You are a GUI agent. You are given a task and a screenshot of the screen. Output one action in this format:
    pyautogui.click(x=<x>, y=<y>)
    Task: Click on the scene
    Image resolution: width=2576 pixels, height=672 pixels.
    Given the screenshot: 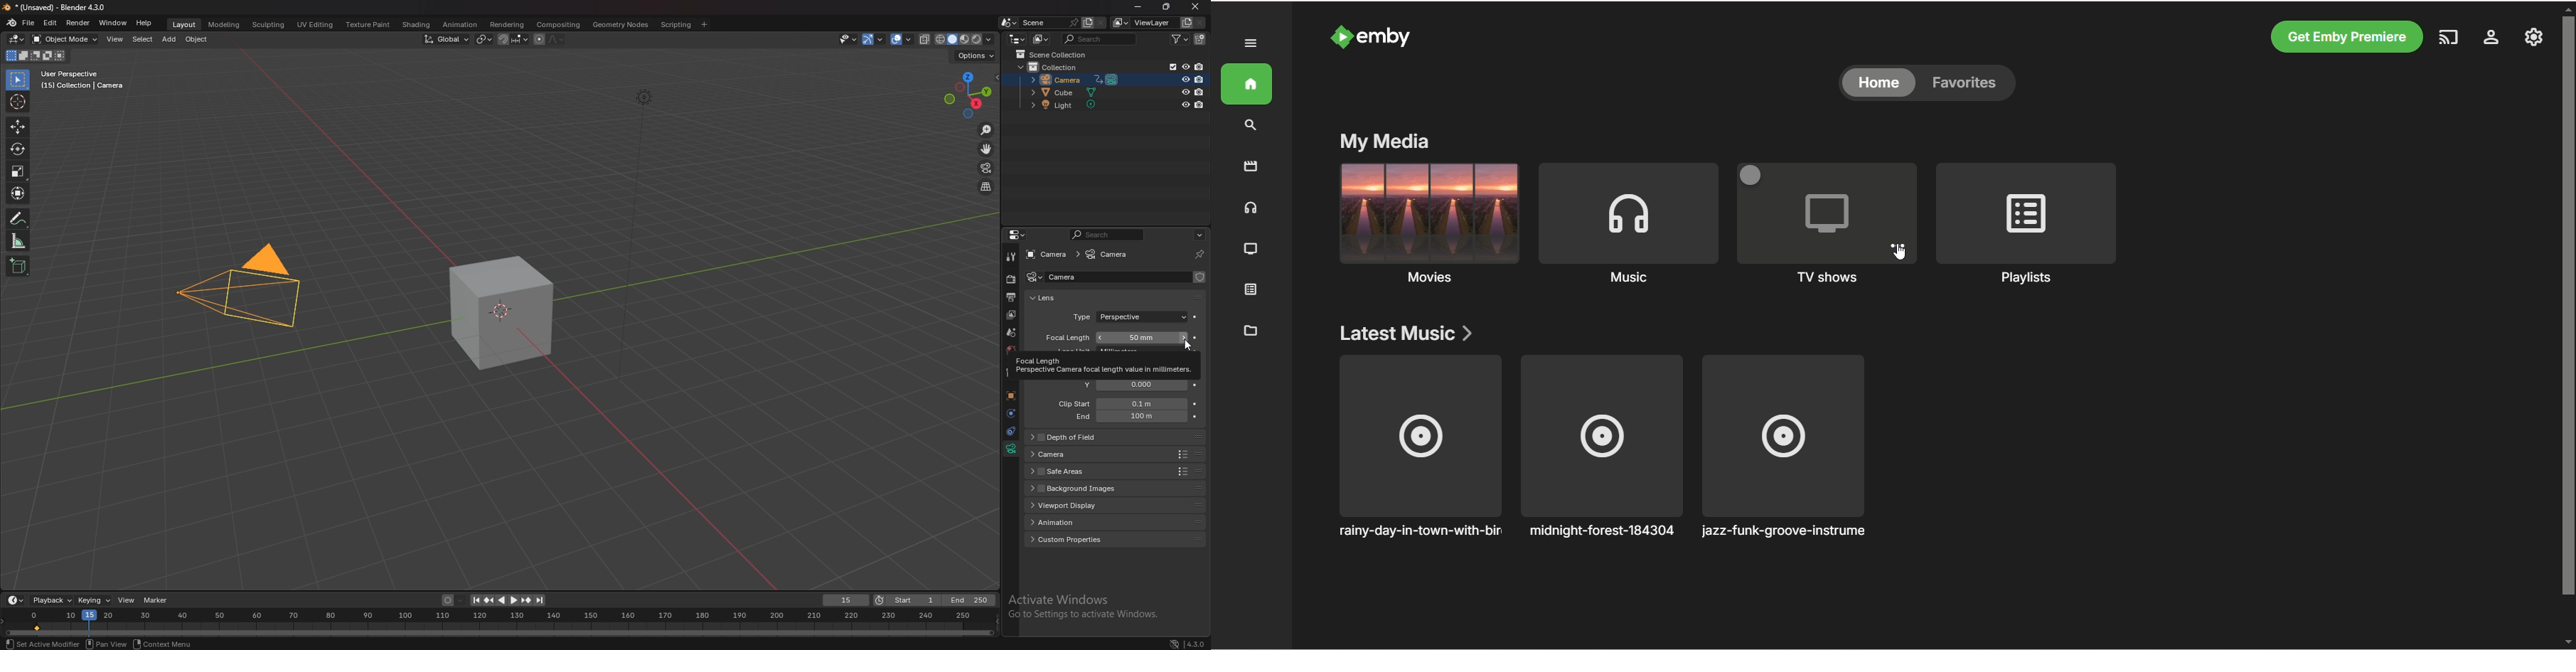 What is the action you would take?
    pyautogui.click(x=1013, y=333)
    